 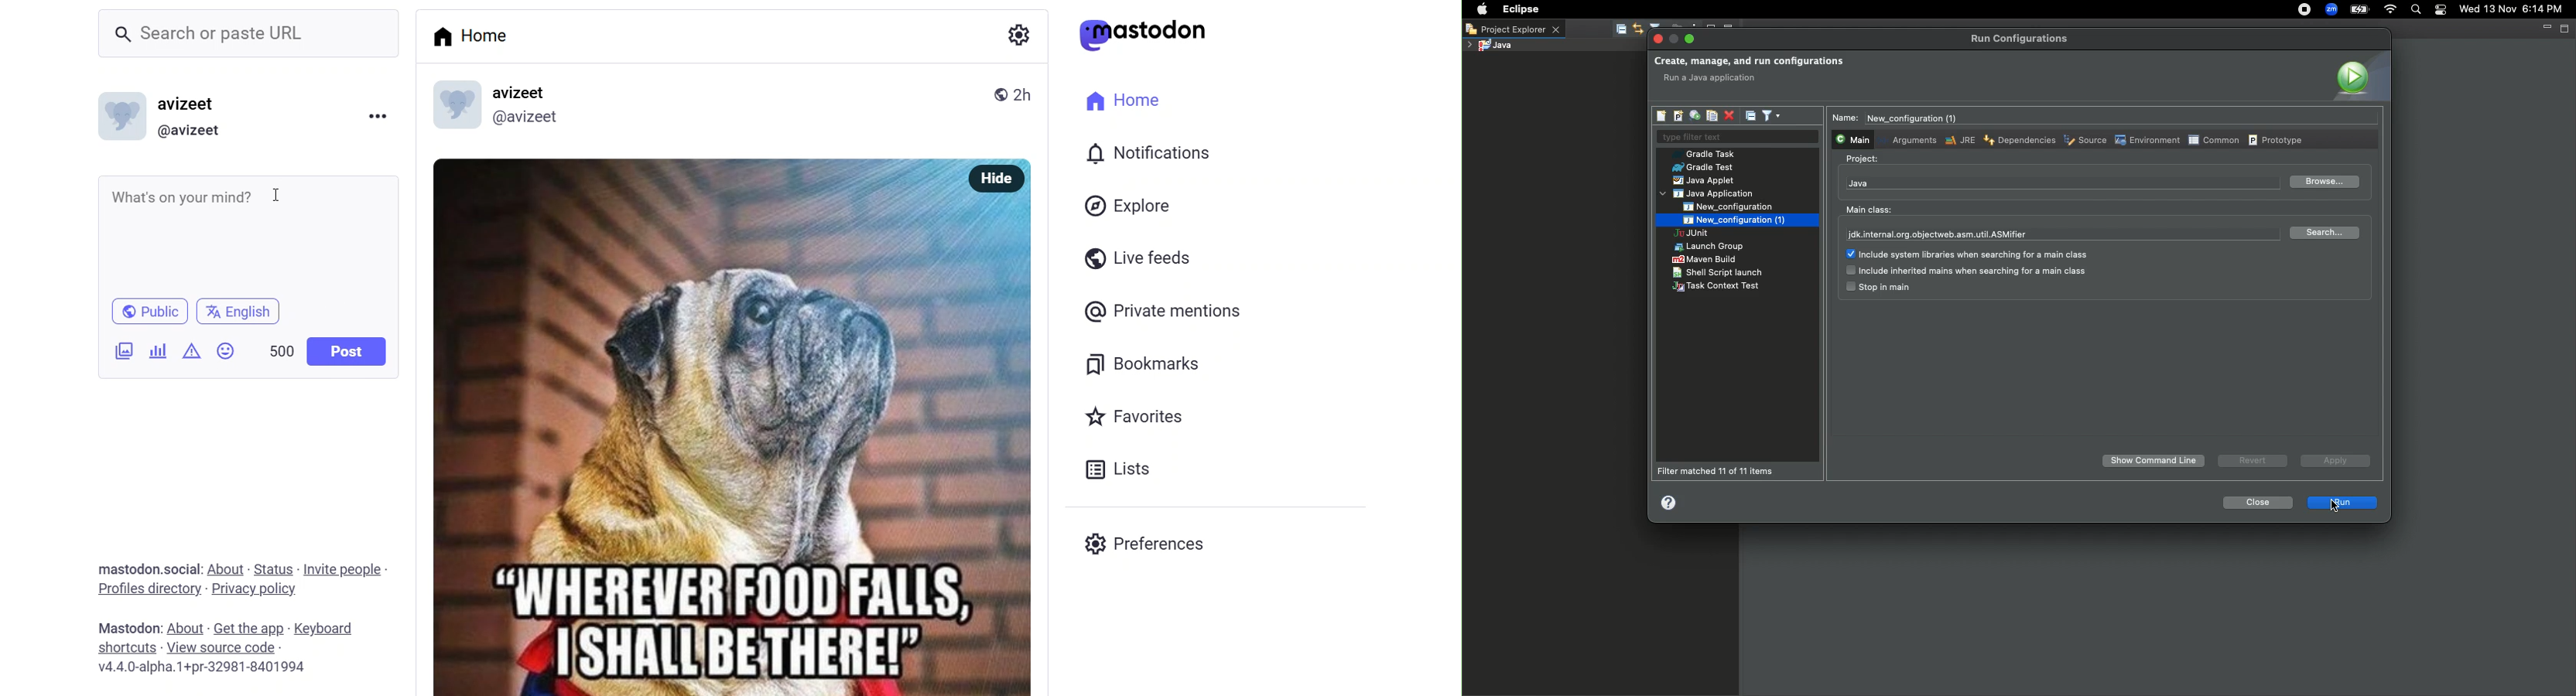 I want to click on diplay picture, so click(x=455, y=105).